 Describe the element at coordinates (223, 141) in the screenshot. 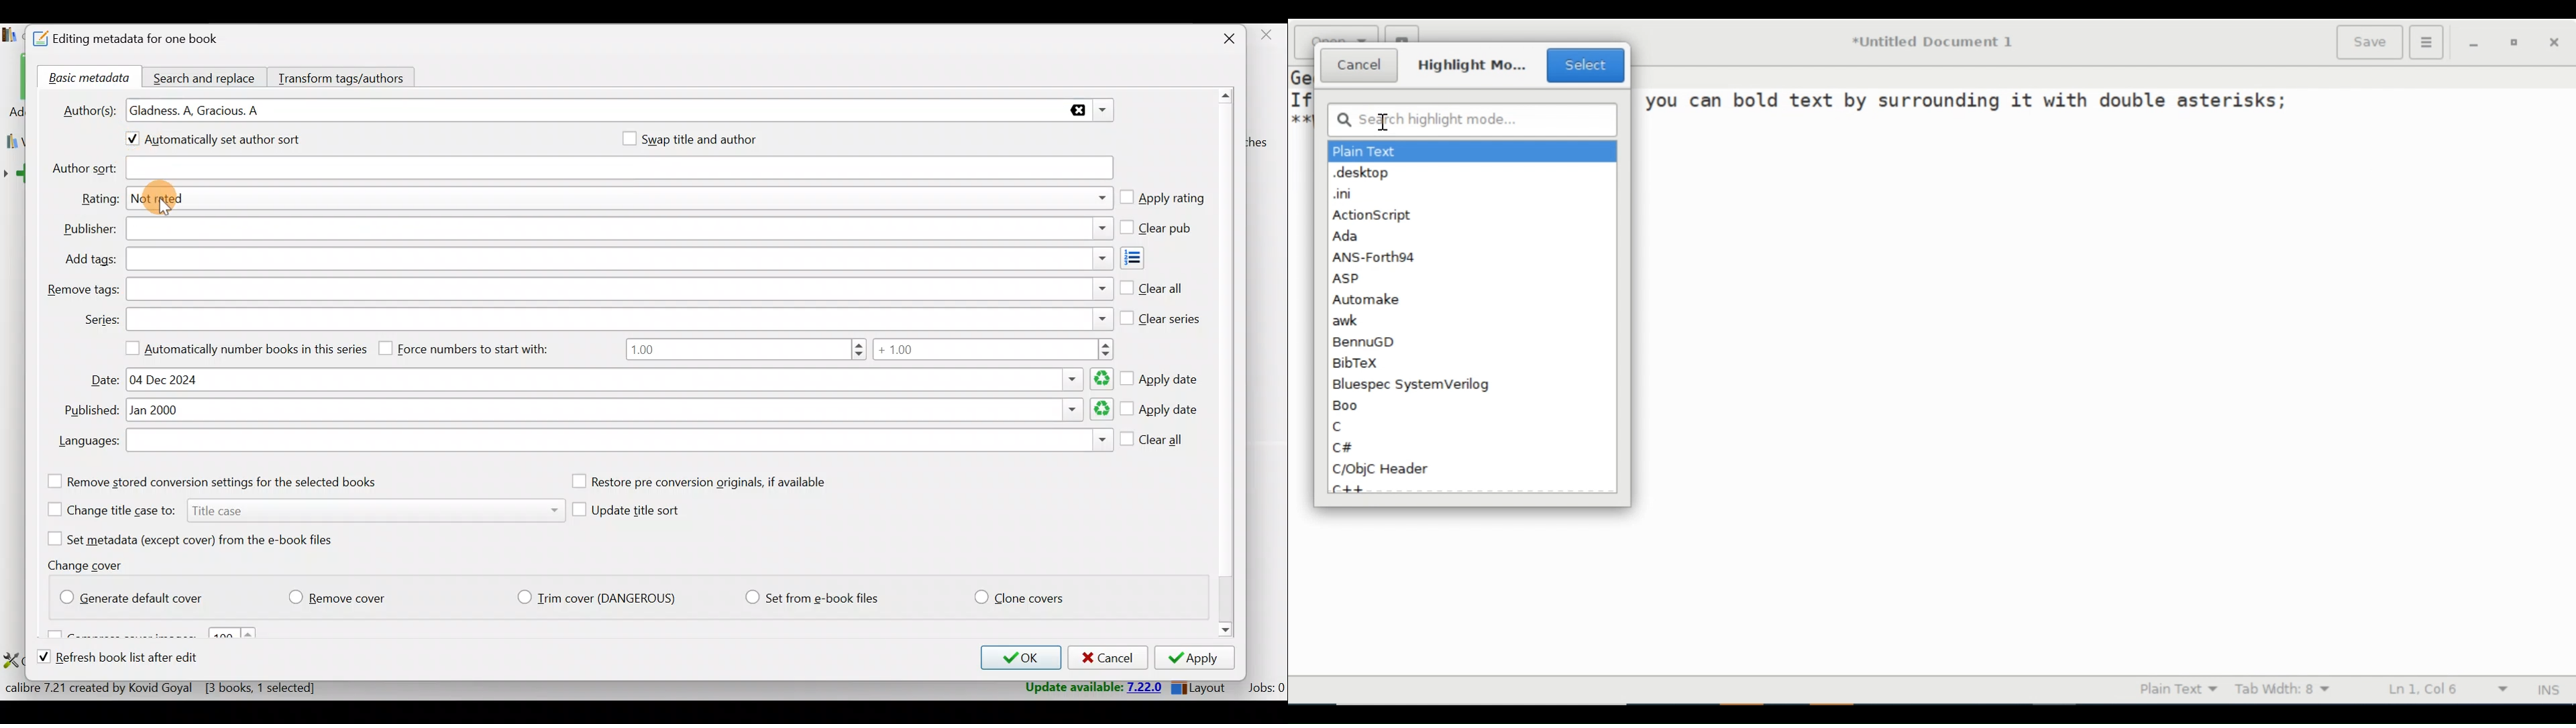

I see `Automatically set author sort` at that location.